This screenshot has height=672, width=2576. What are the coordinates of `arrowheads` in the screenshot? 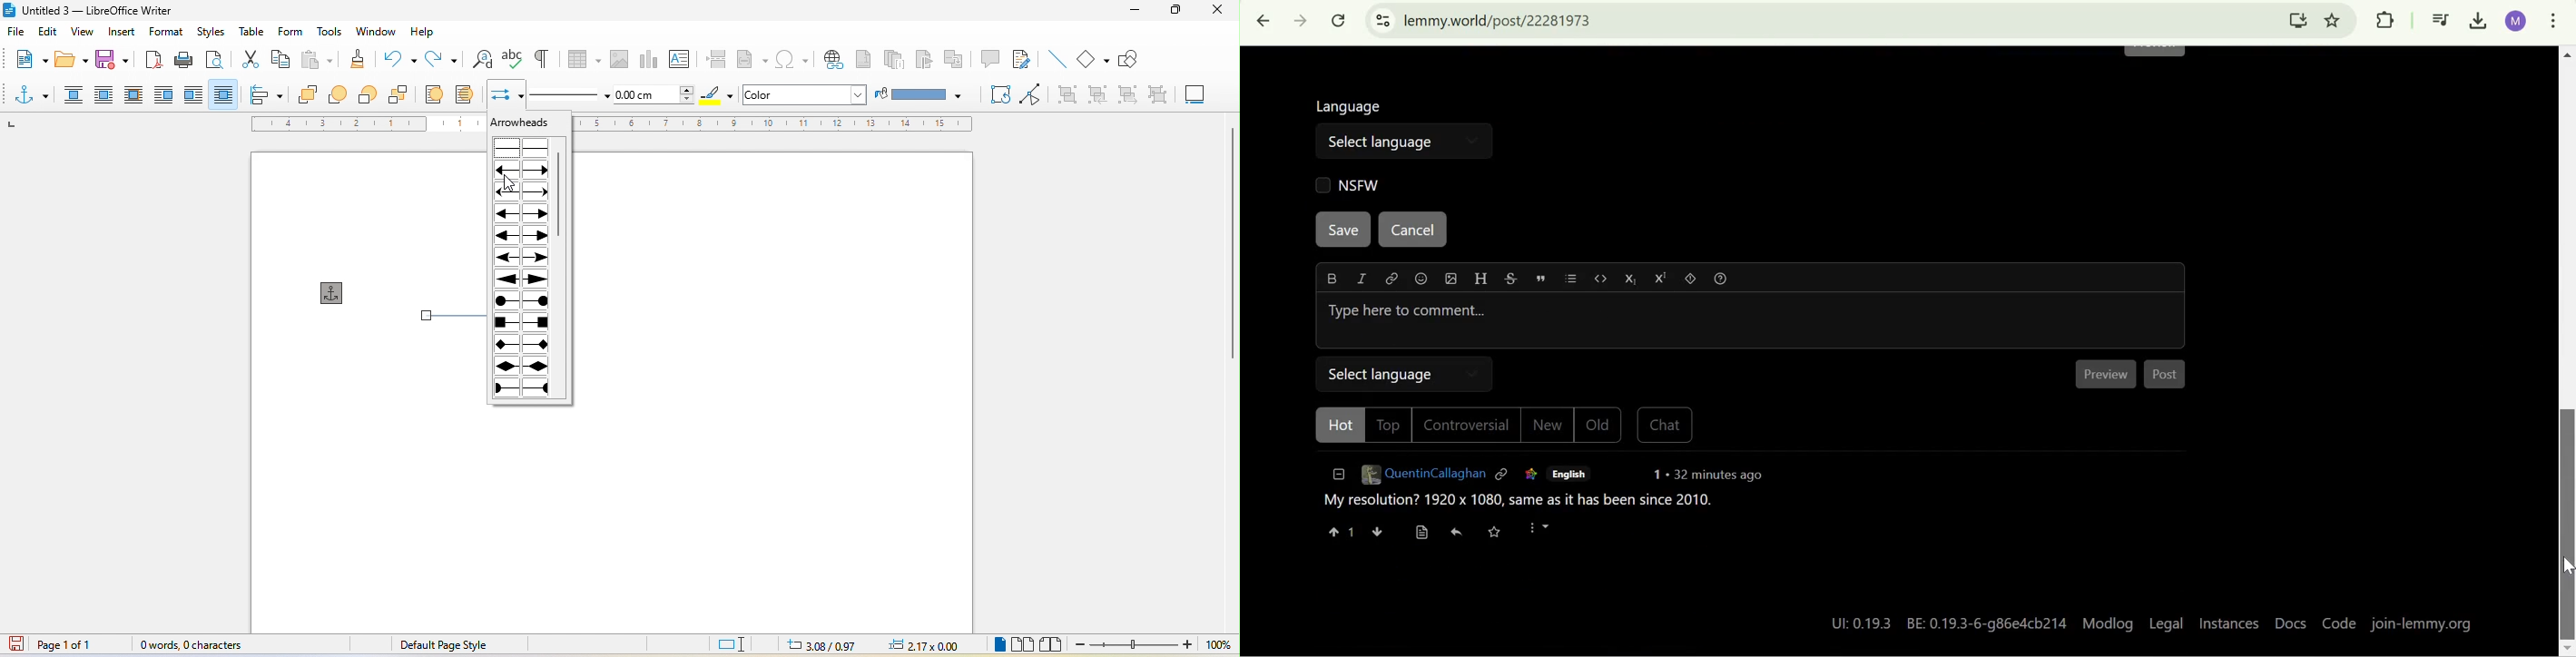 It's located at (521, 123).